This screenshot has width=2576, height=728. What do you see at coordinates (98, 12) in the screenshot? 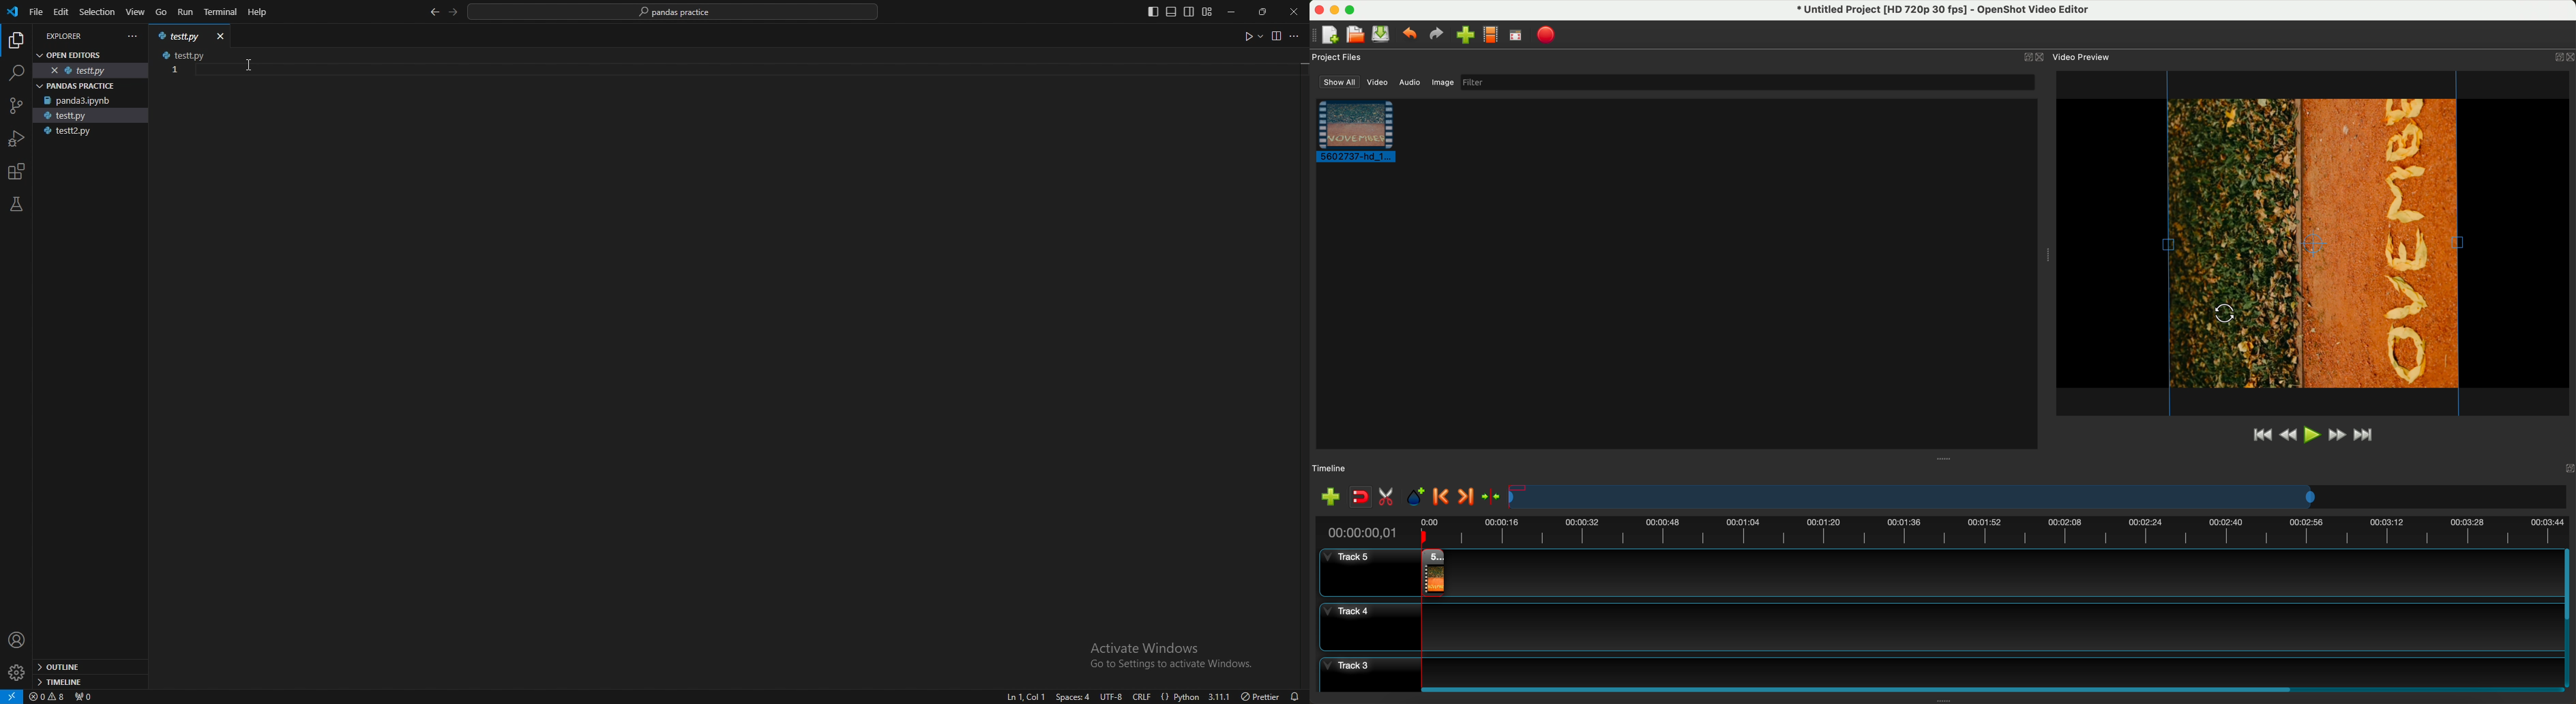
I see `selection` at bounding box center [98, 12].